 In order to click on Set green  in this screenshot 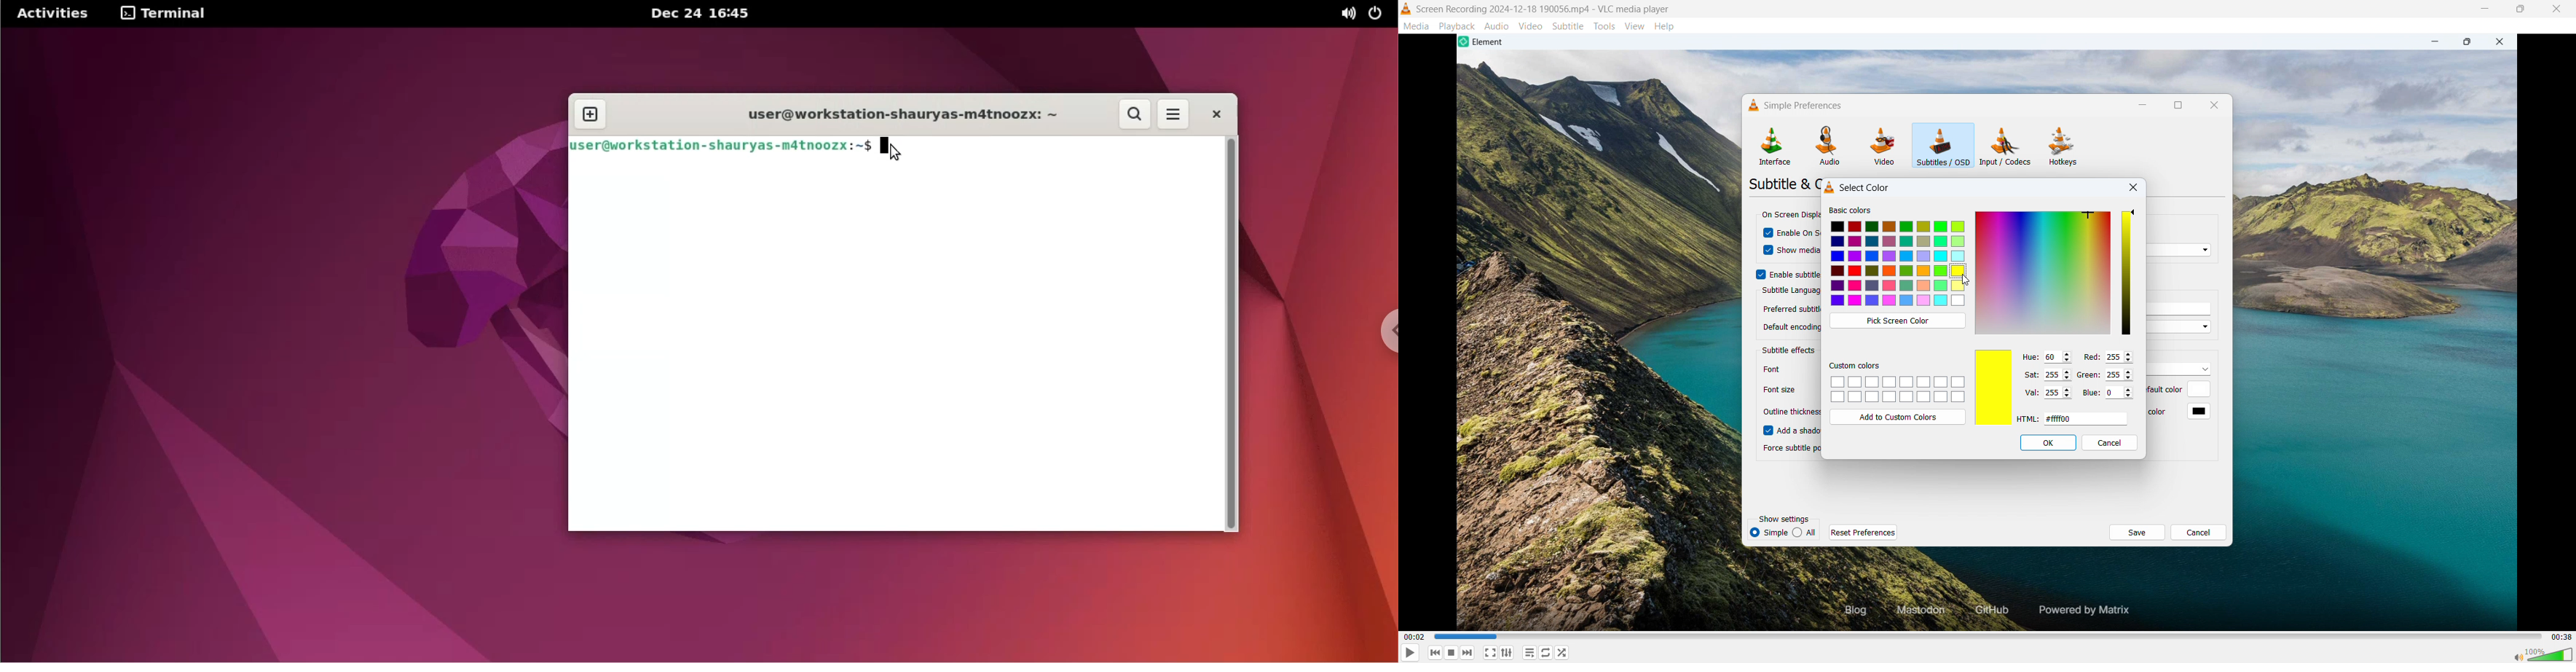, I will do `click(2120, 375)`.